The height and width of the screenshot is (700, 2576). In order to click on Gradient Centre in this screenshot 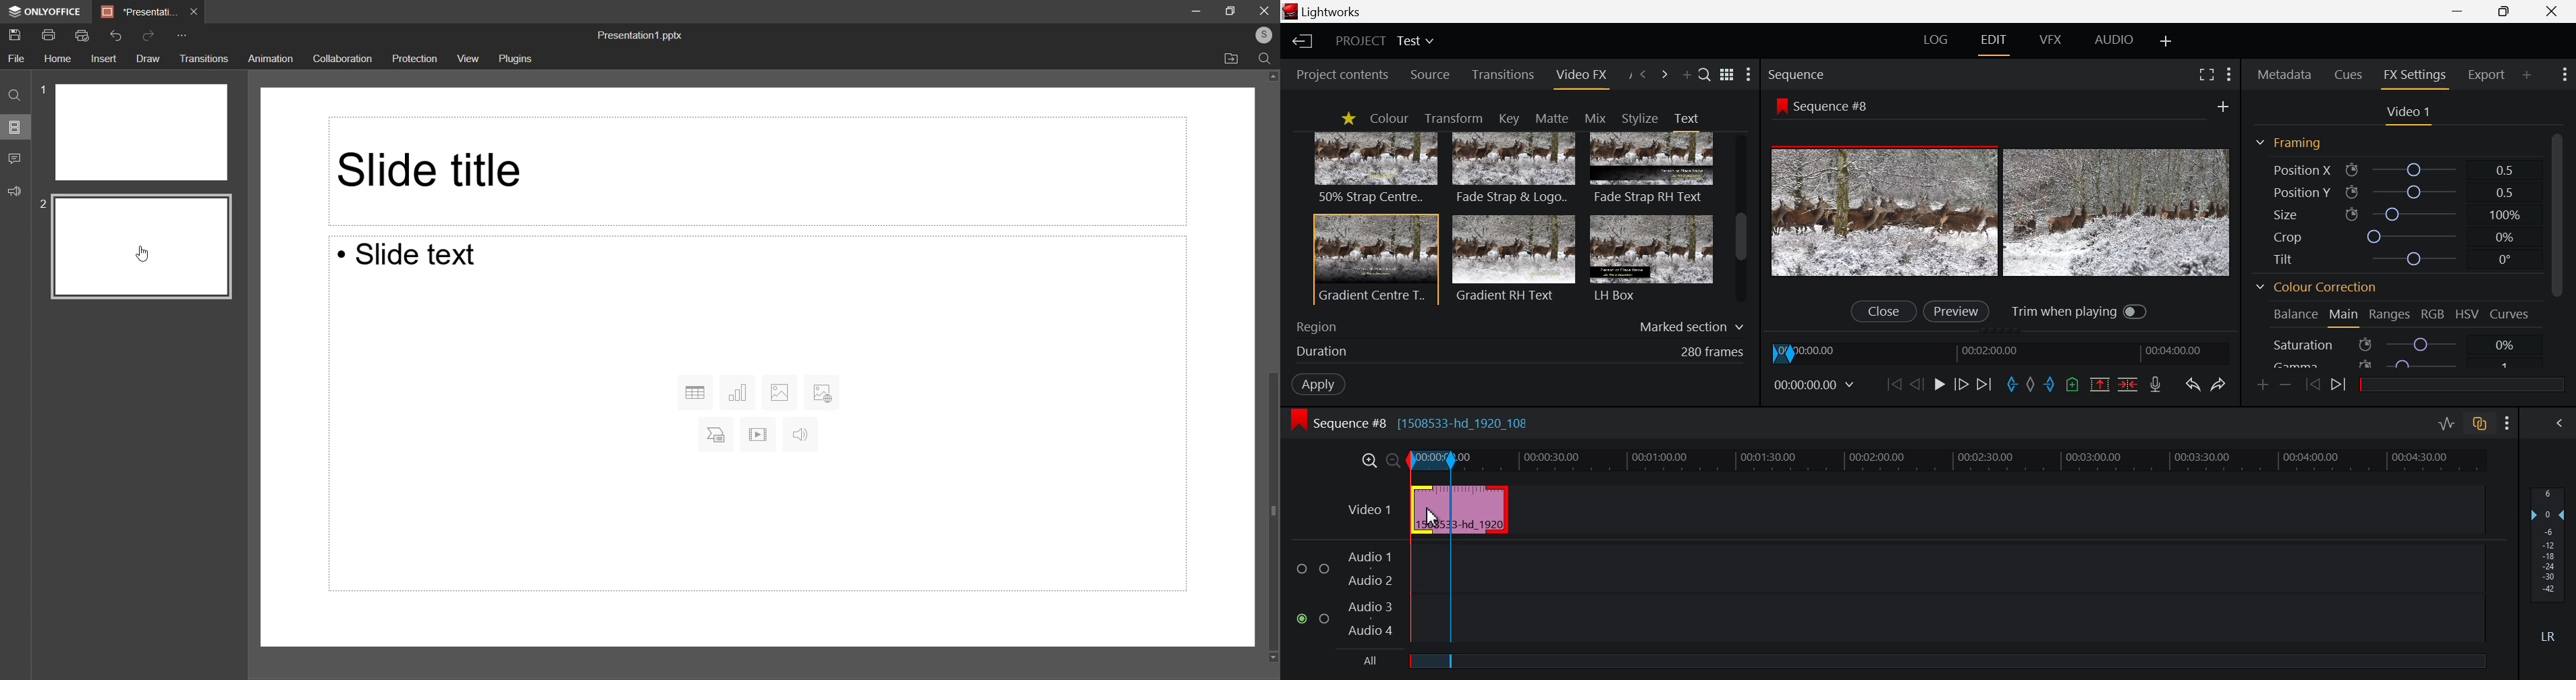, I will do `click(1375, 258)`.